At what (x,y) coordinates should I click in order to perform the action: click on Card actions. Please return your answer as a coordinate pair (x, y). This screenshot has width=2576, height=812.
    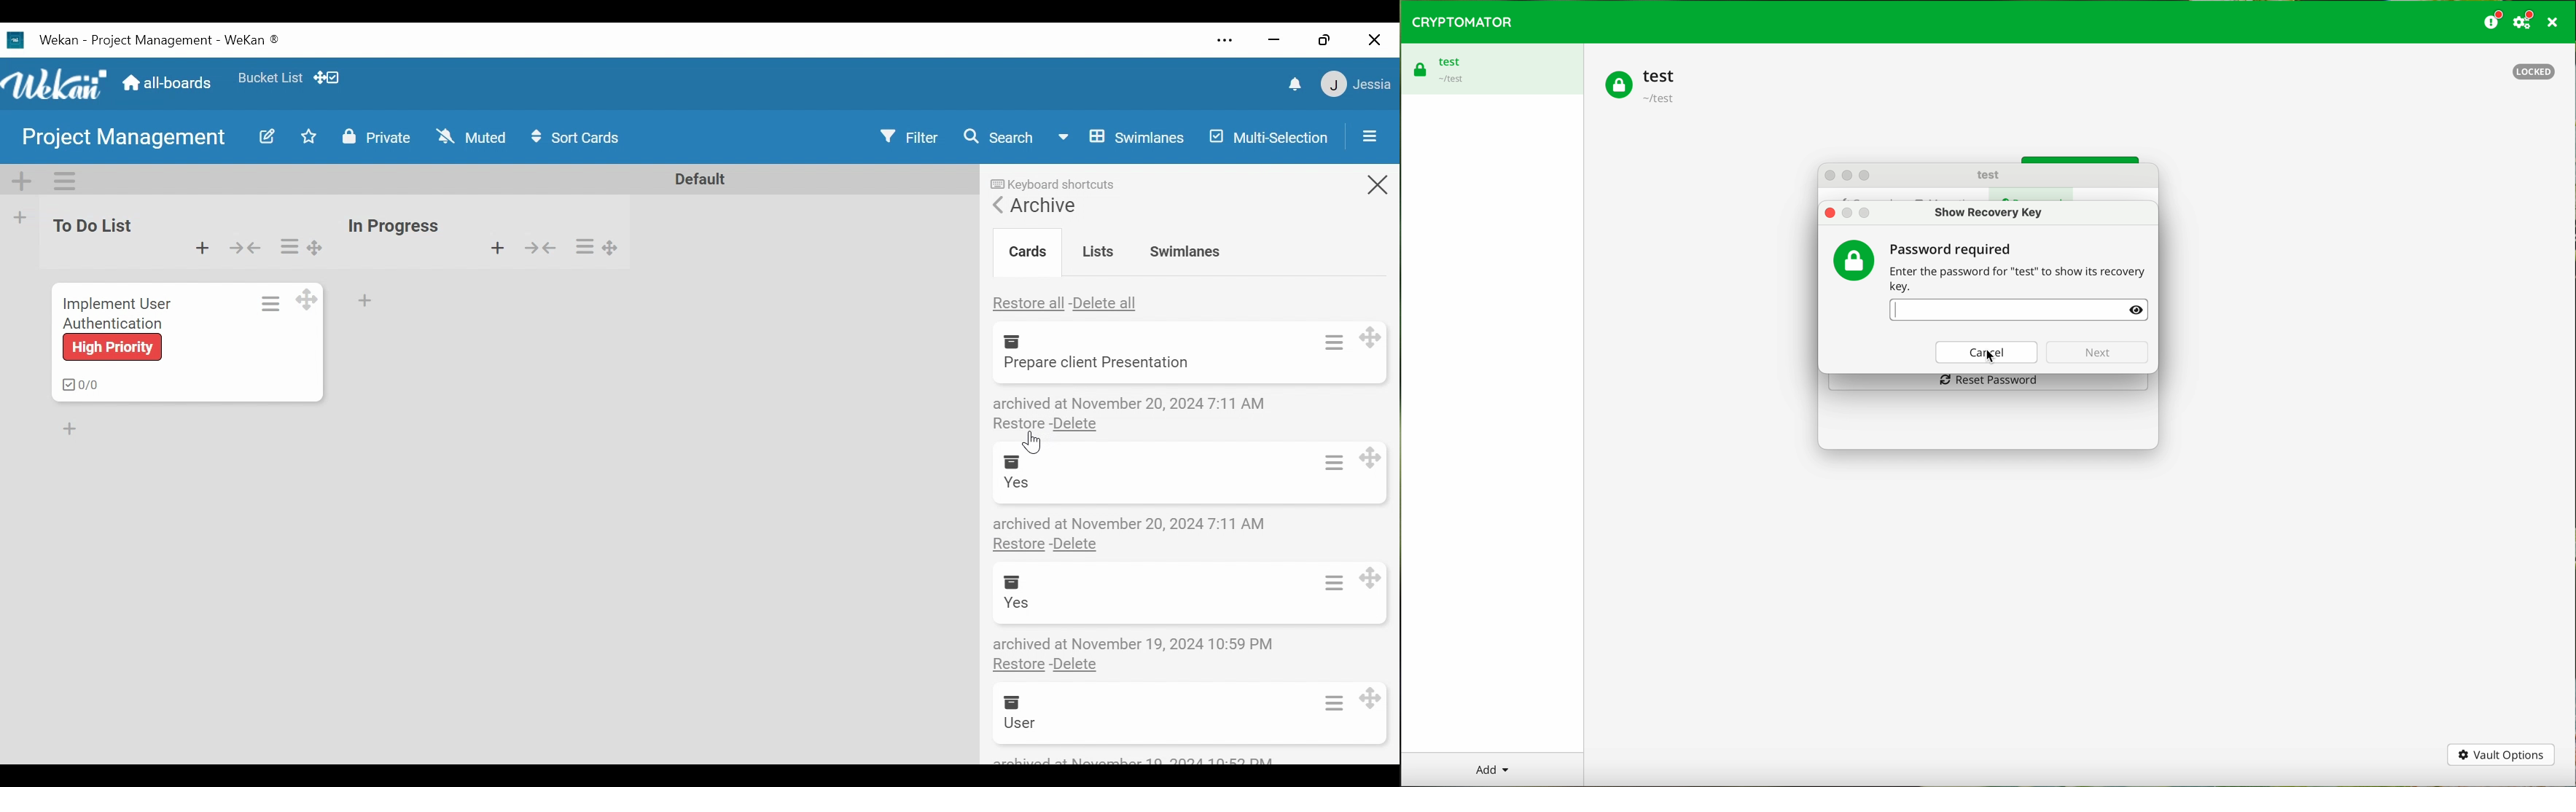
    Looking at the image, I should click on (1327, 462).